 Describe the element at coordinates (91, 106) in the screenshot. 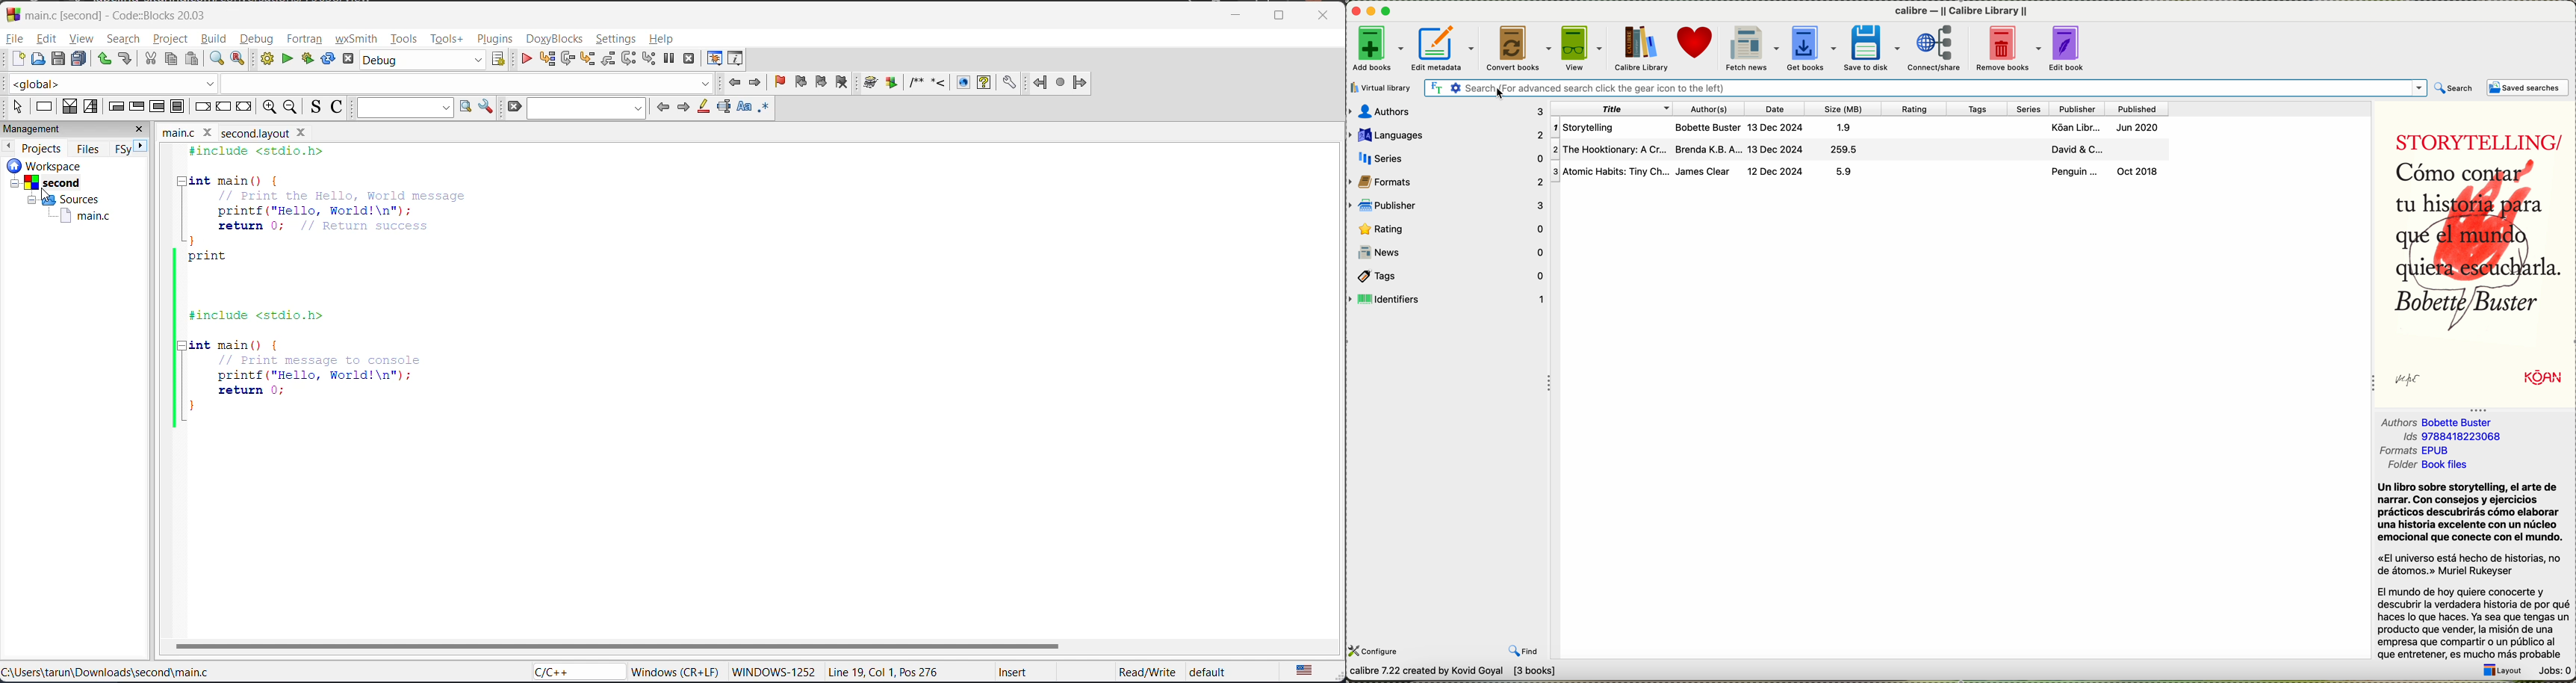

I see `selection` at that location.